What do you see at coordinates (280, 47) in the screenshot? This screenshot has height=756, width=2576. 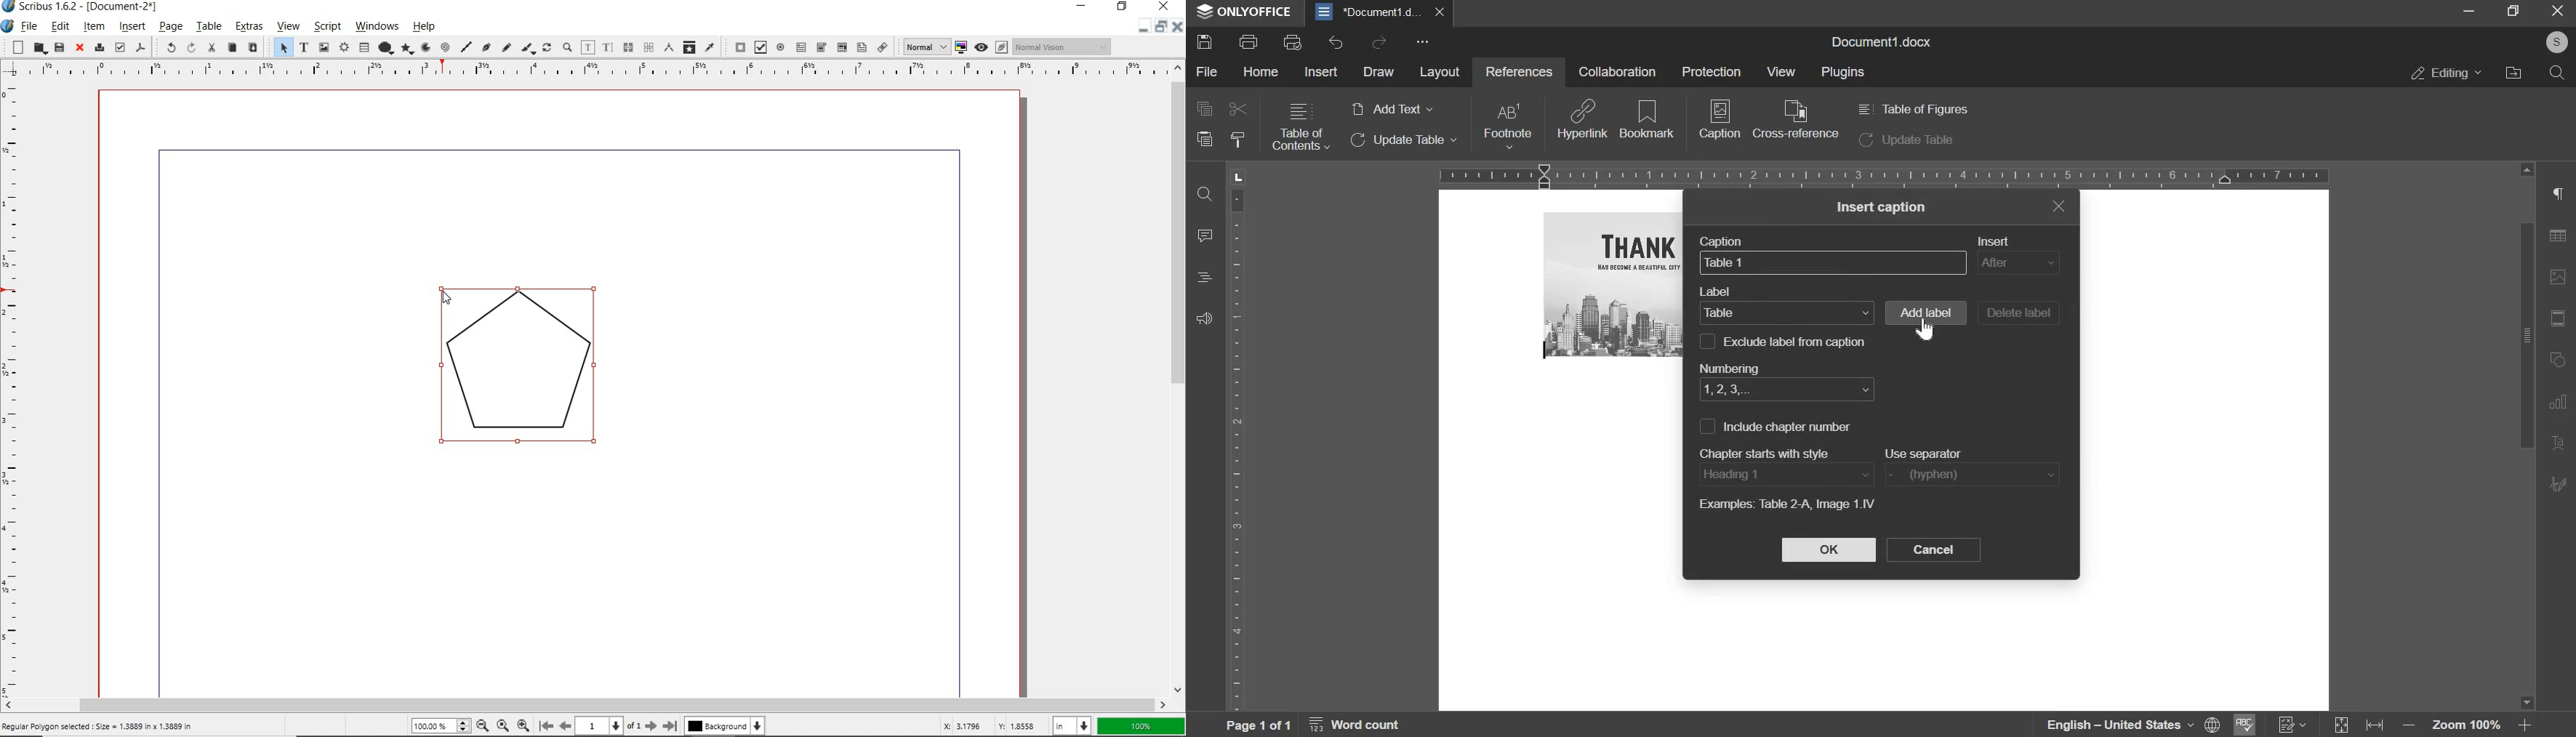 I see `select item` at bounding box center [280, 47].